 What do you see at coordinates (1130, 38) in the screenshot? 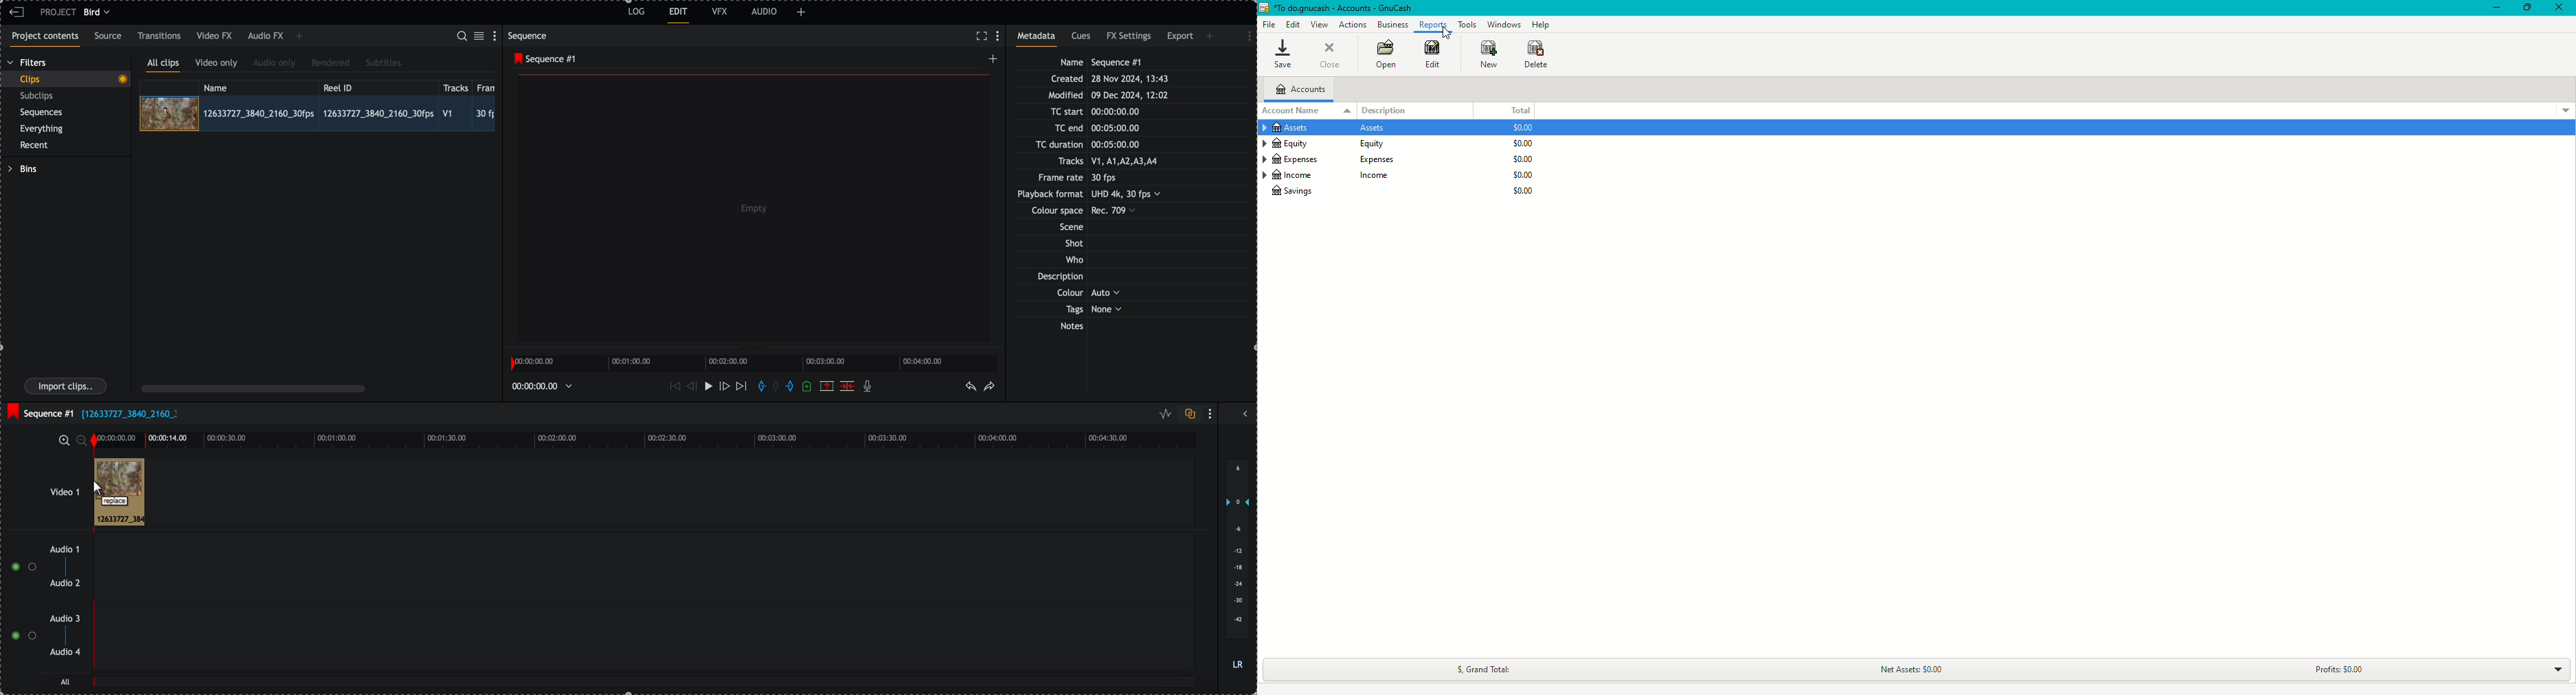
I see `FX settings` at bounding box center [1130, 38].